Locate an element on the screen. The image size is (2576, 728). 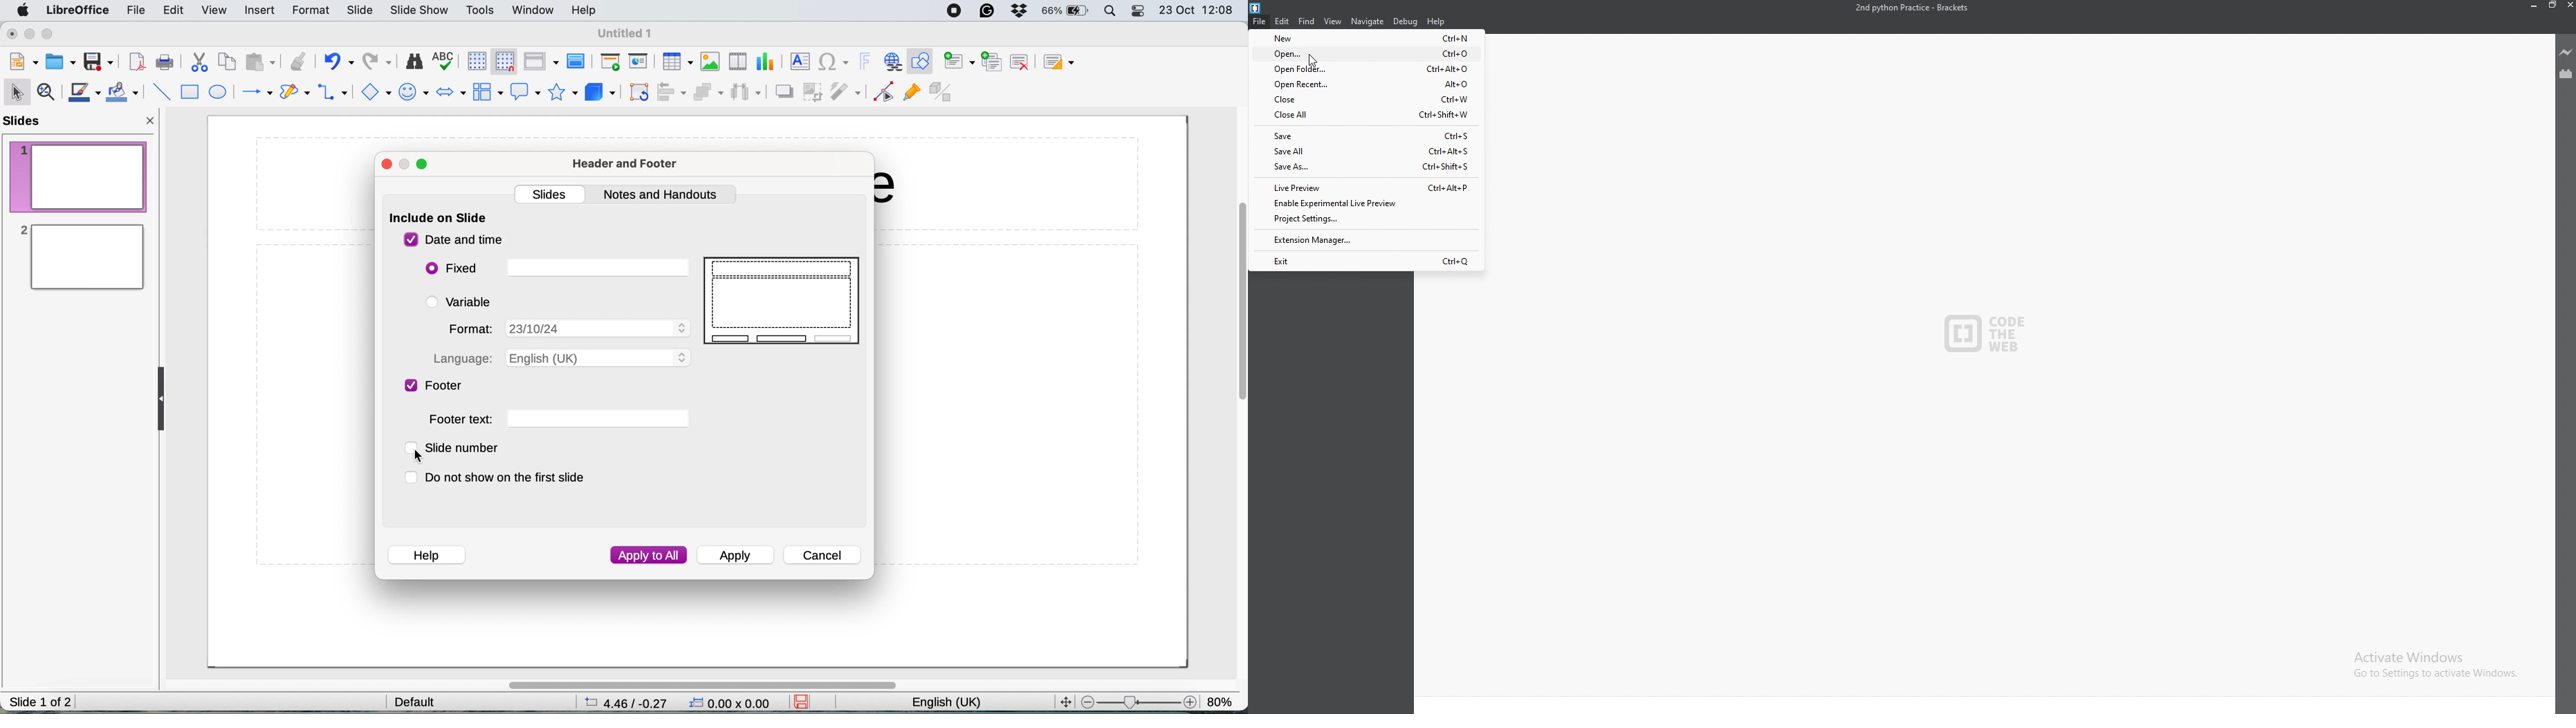
Untitled 1 is located at coordinates (626, 34).